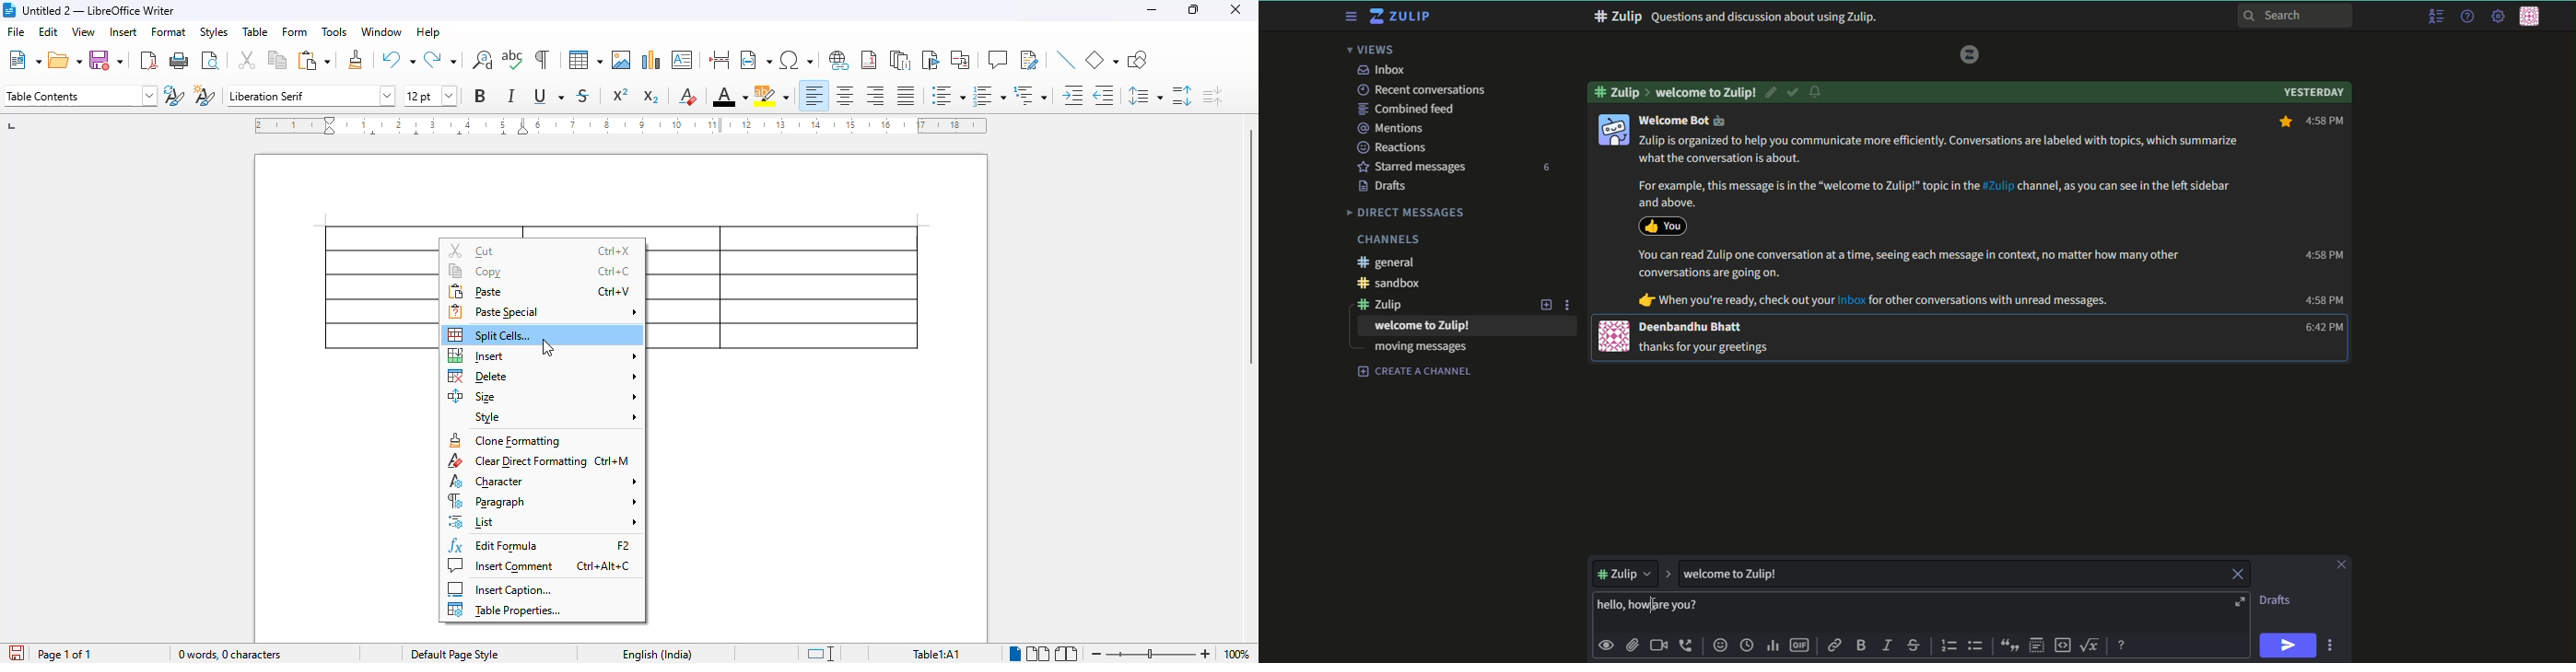  I want to click on bulleted list, so click(1976, 645).